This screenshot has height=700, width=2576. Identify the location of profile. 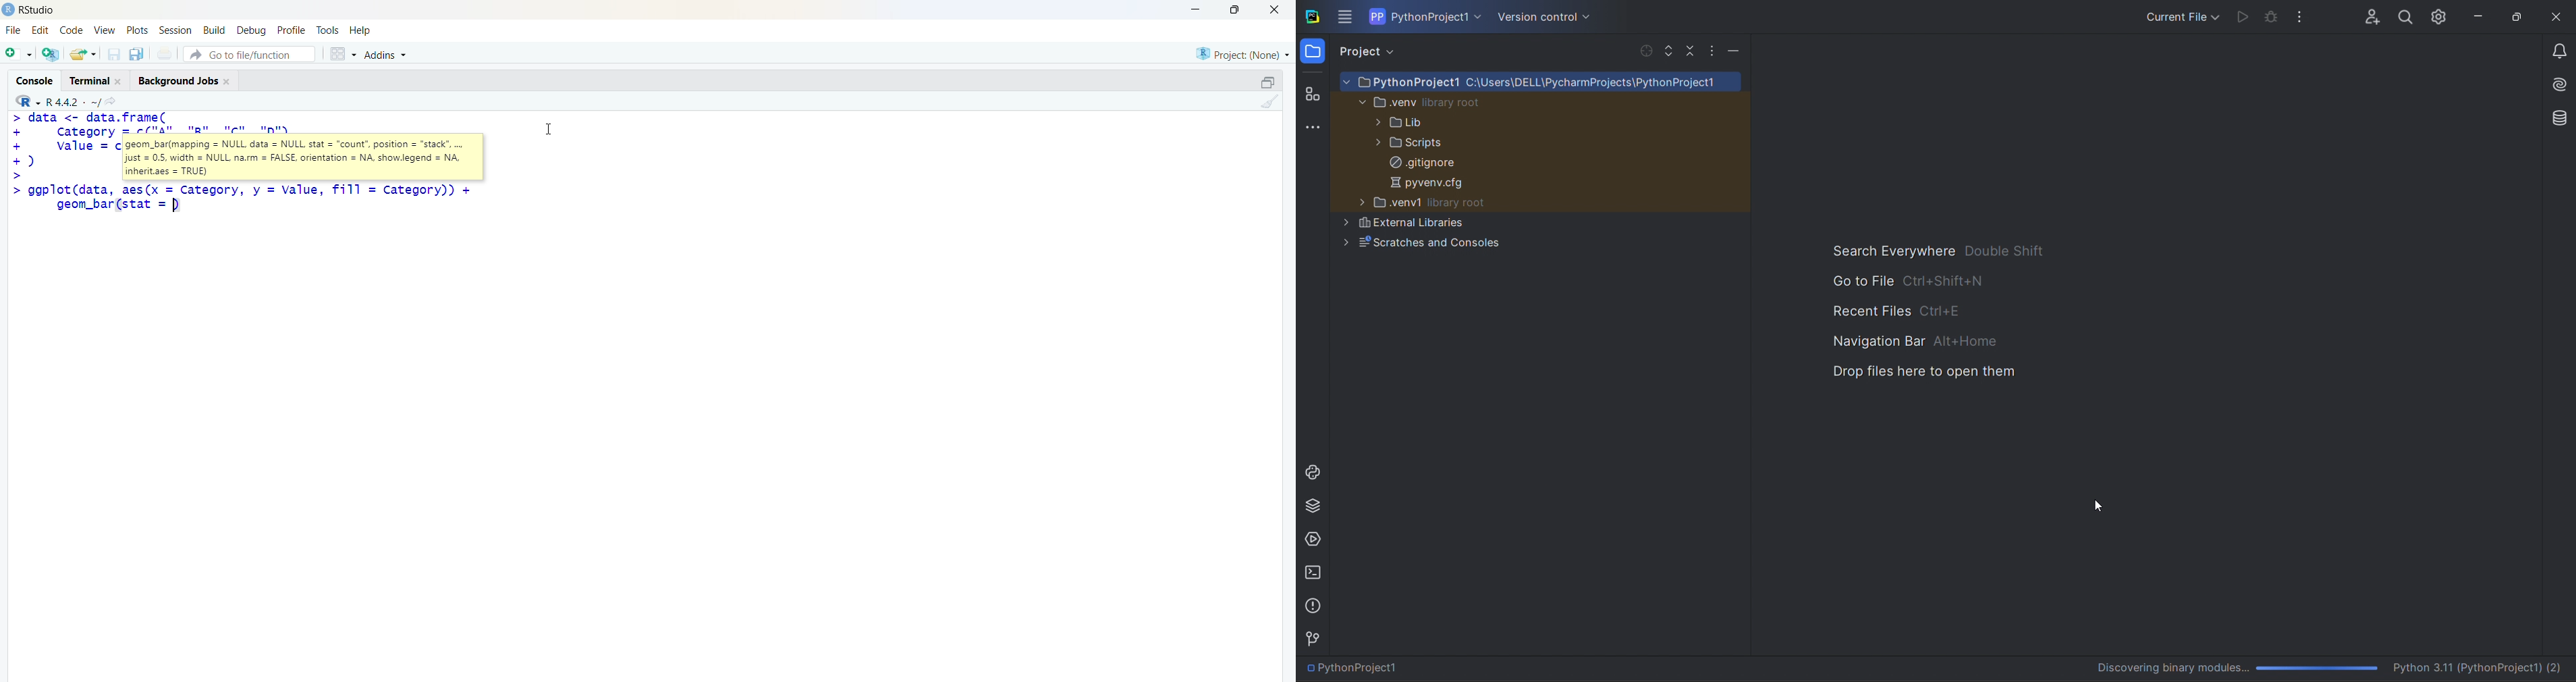
(290, 31).